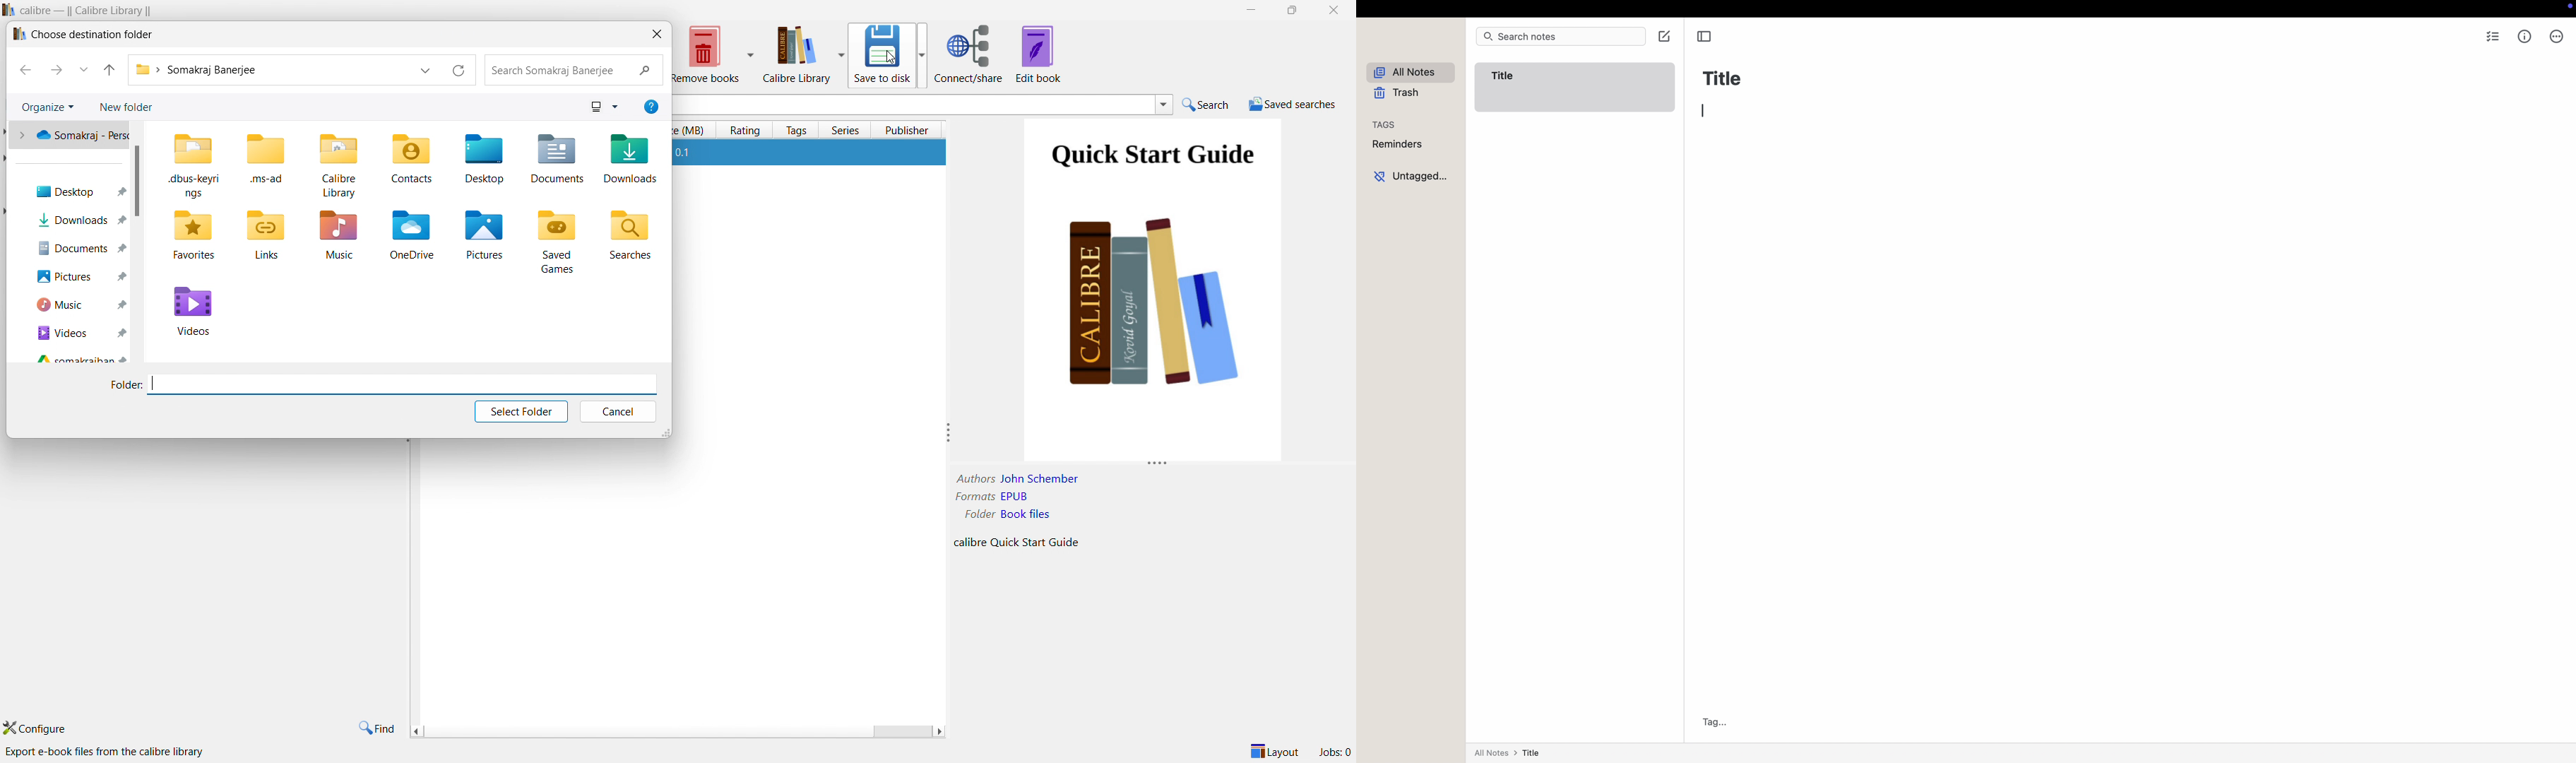  Describe the element at coordinates (971, 514) in the screenshot. I see `Folder` at that location.